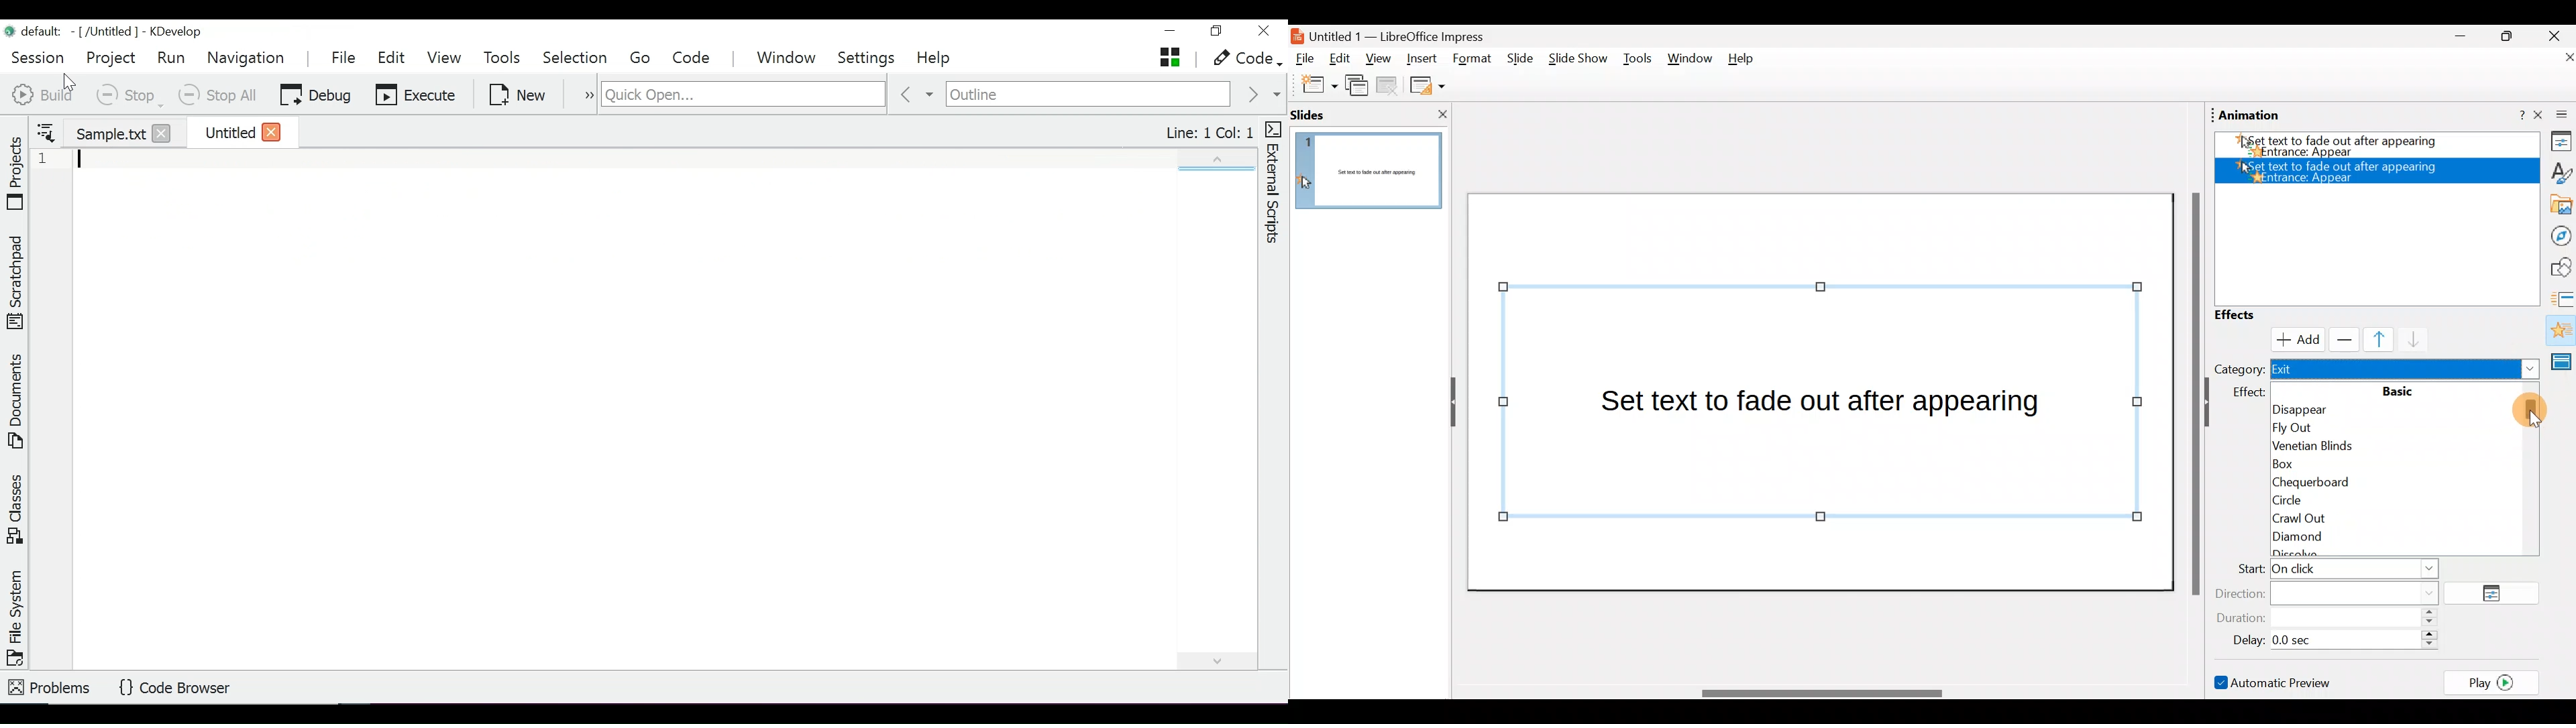 The image size is (2576, 728). What do you see at coordinates (2392, 388) in the screenshot?
I see `Basic` at bounding box center [2392, 388].